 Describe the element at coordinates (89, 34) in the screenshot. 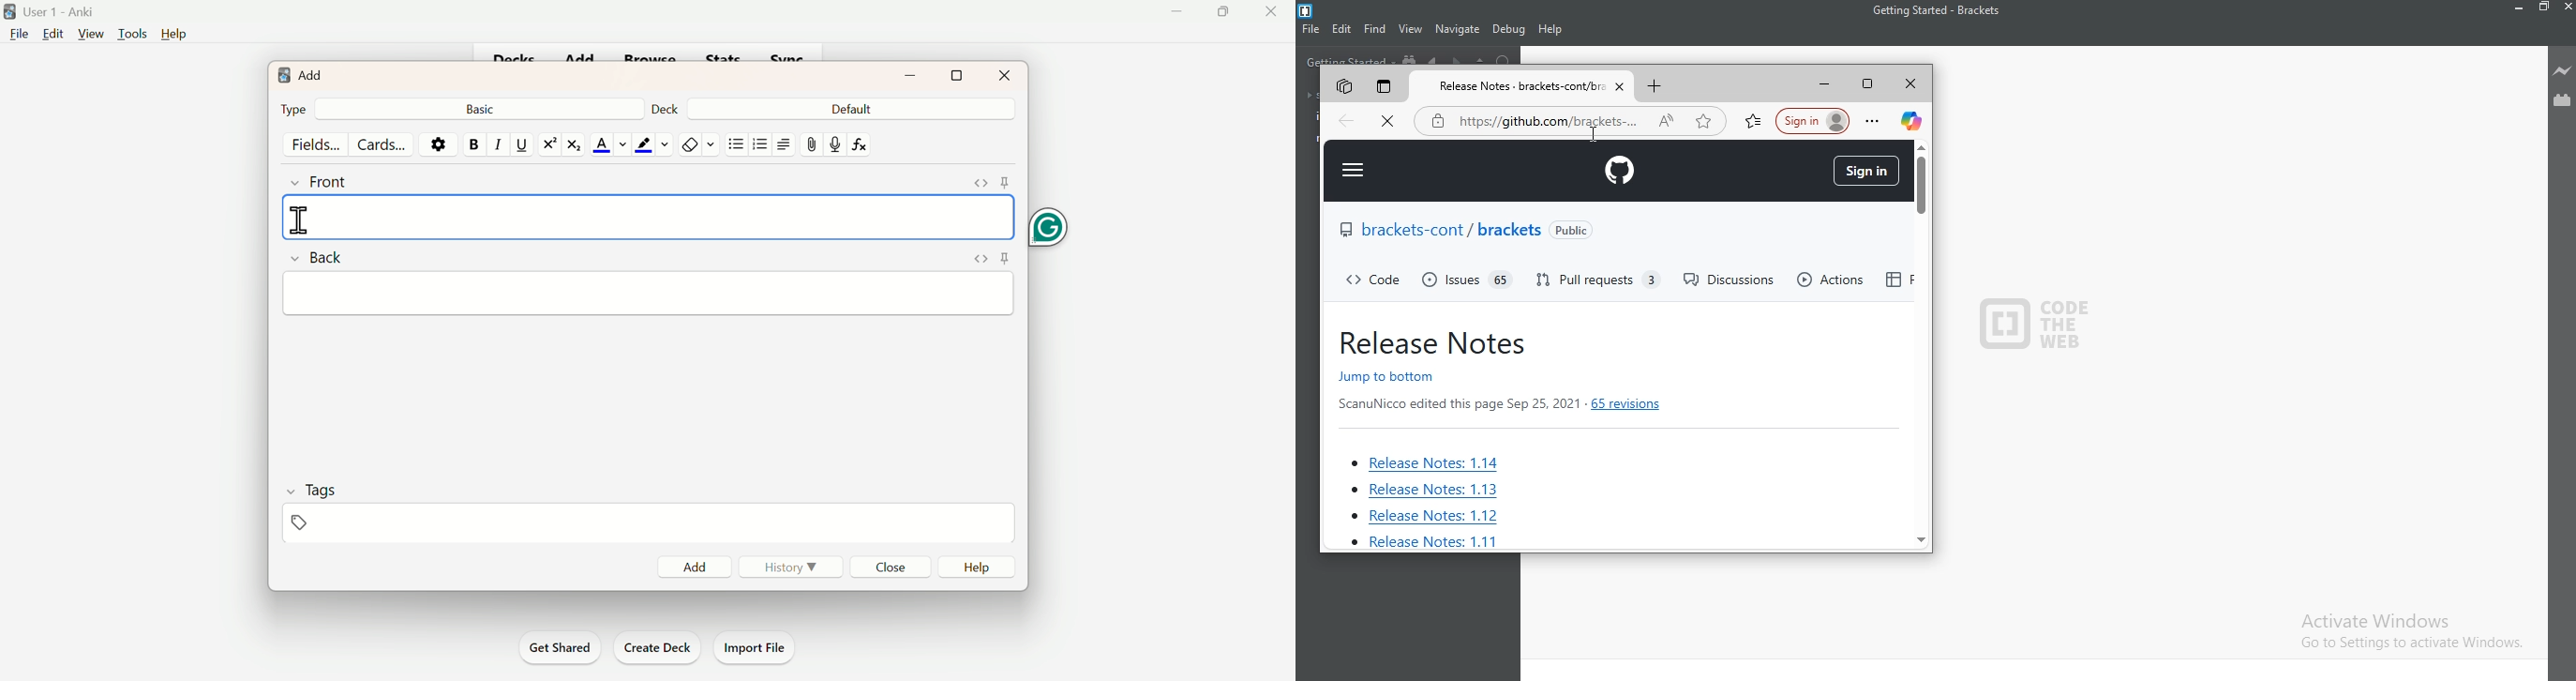

I see `View` at that location.